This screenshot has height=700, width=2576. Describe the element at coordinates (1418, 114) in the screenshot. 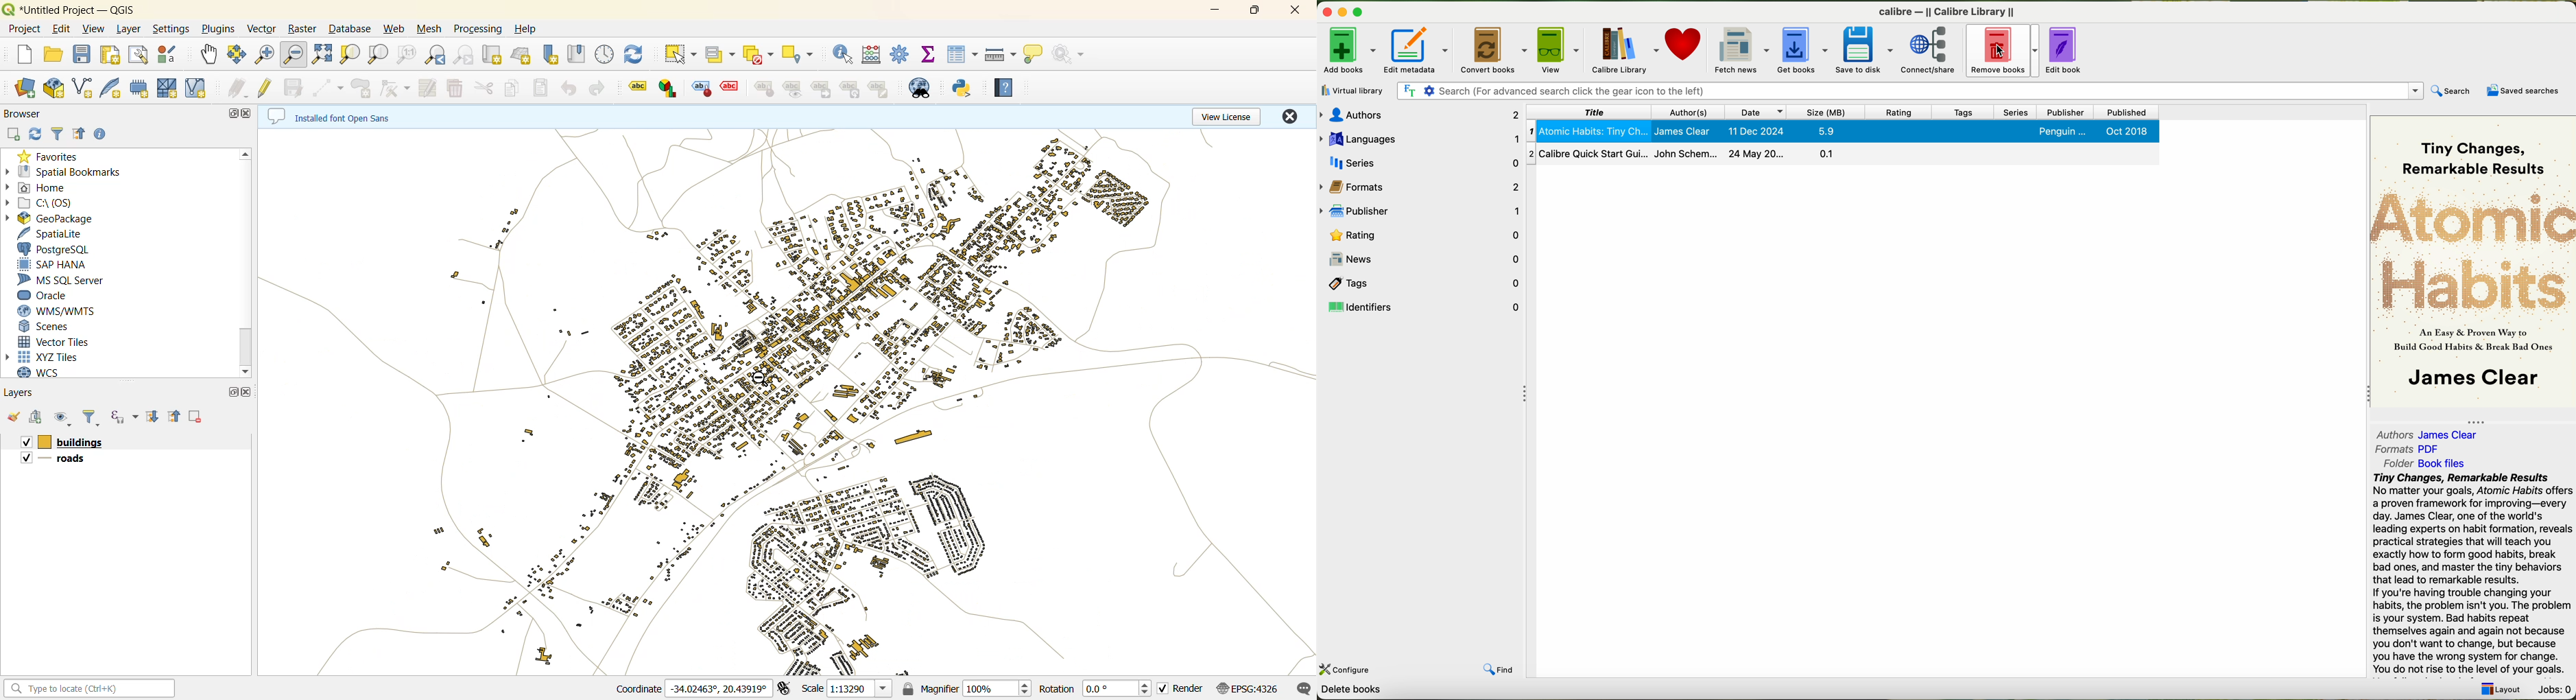

I see `authors` at that location.